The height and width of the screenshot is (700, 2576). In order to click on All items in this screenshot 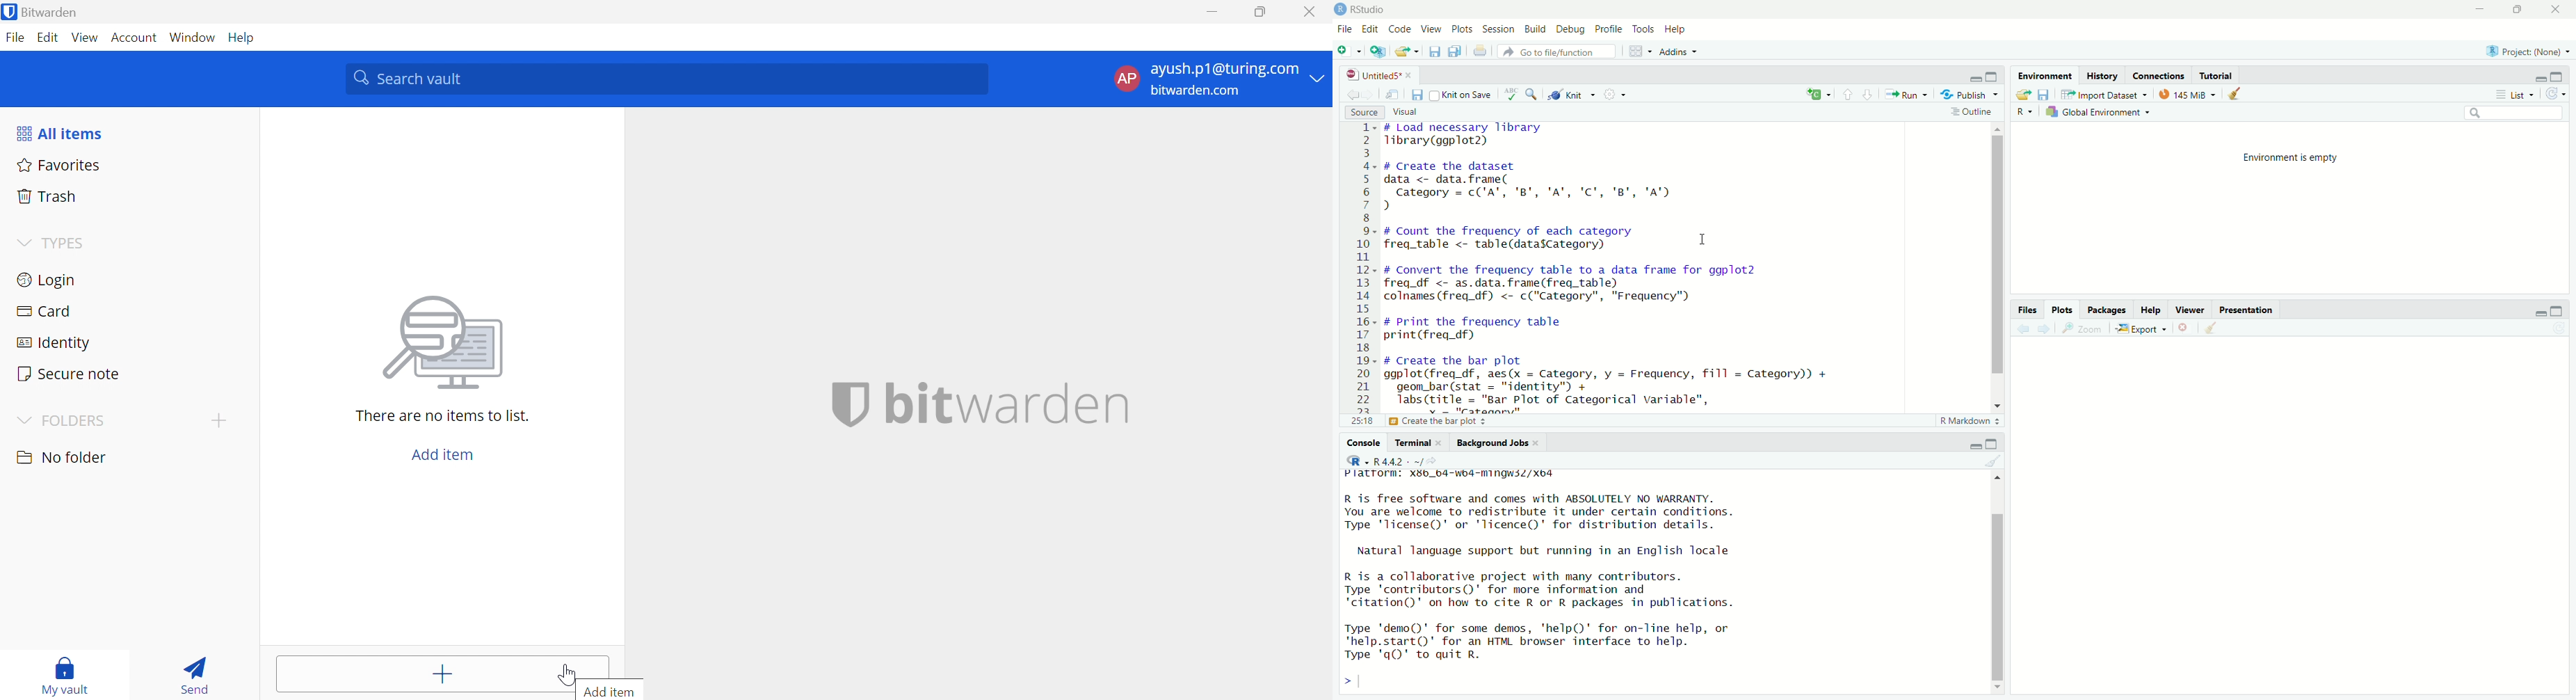, I will do `click(63, 135)`.